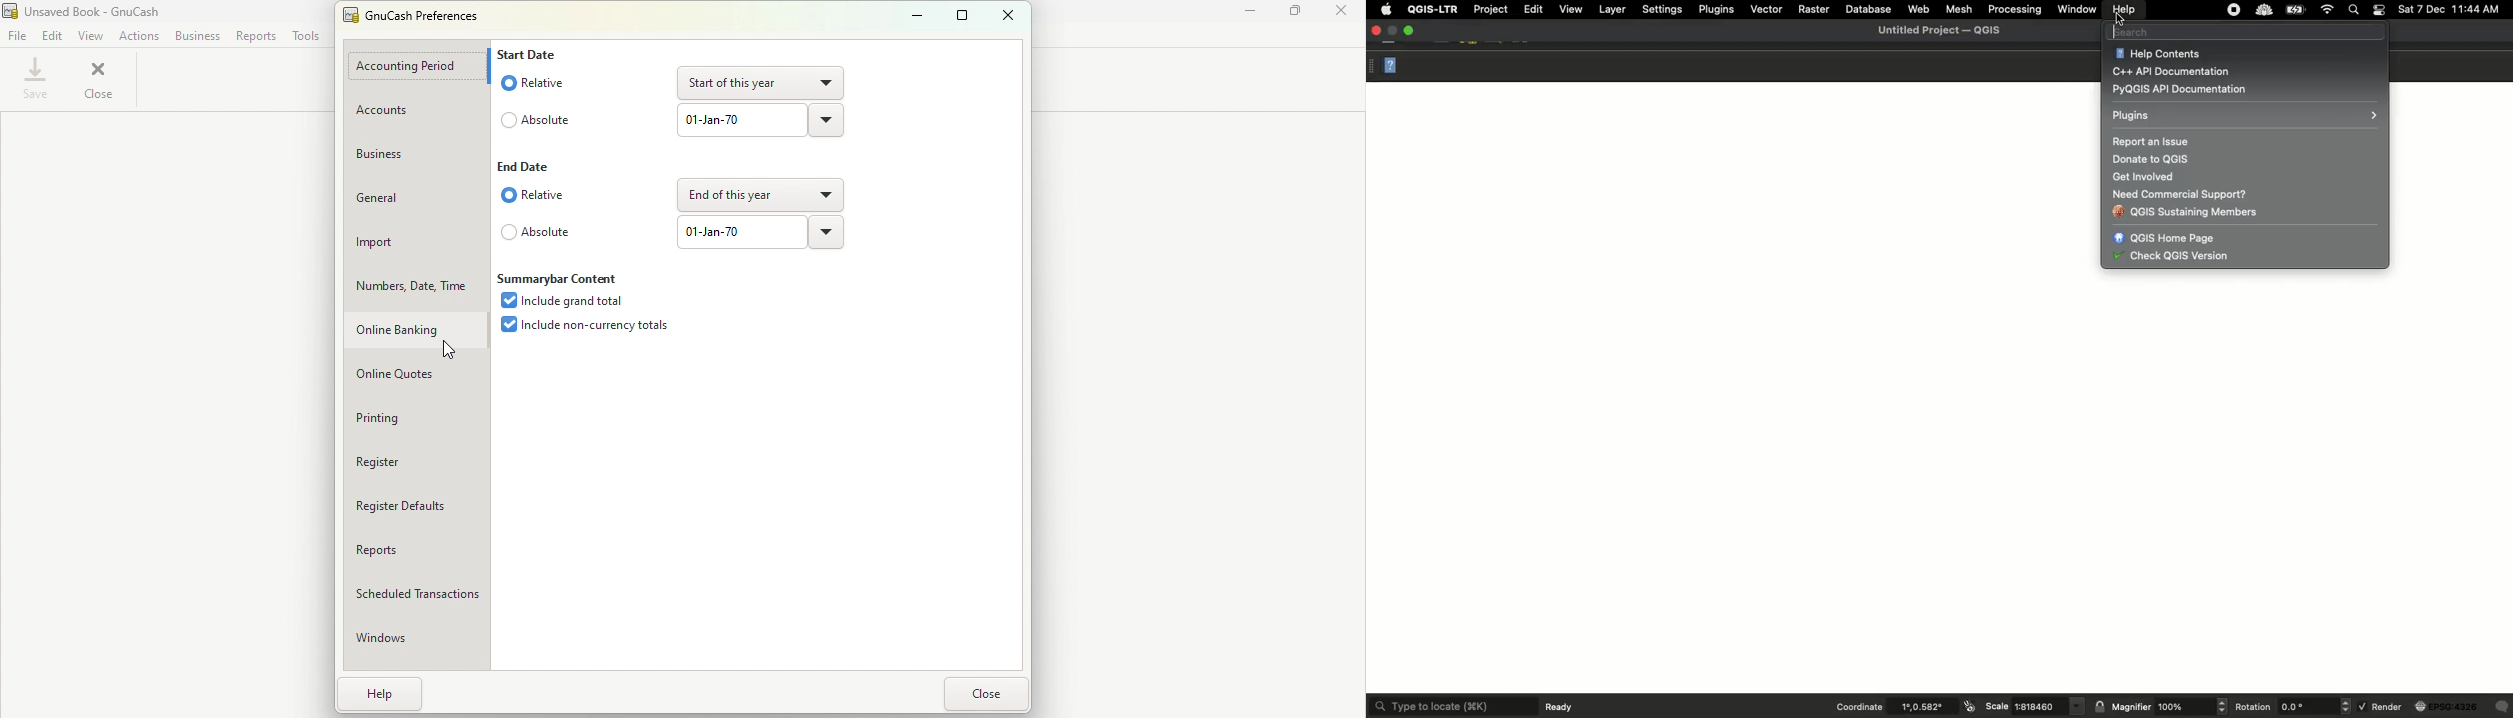  Describe the element at coordinates (758, 81) in the screenshot. I see `Start of this year` at that location.